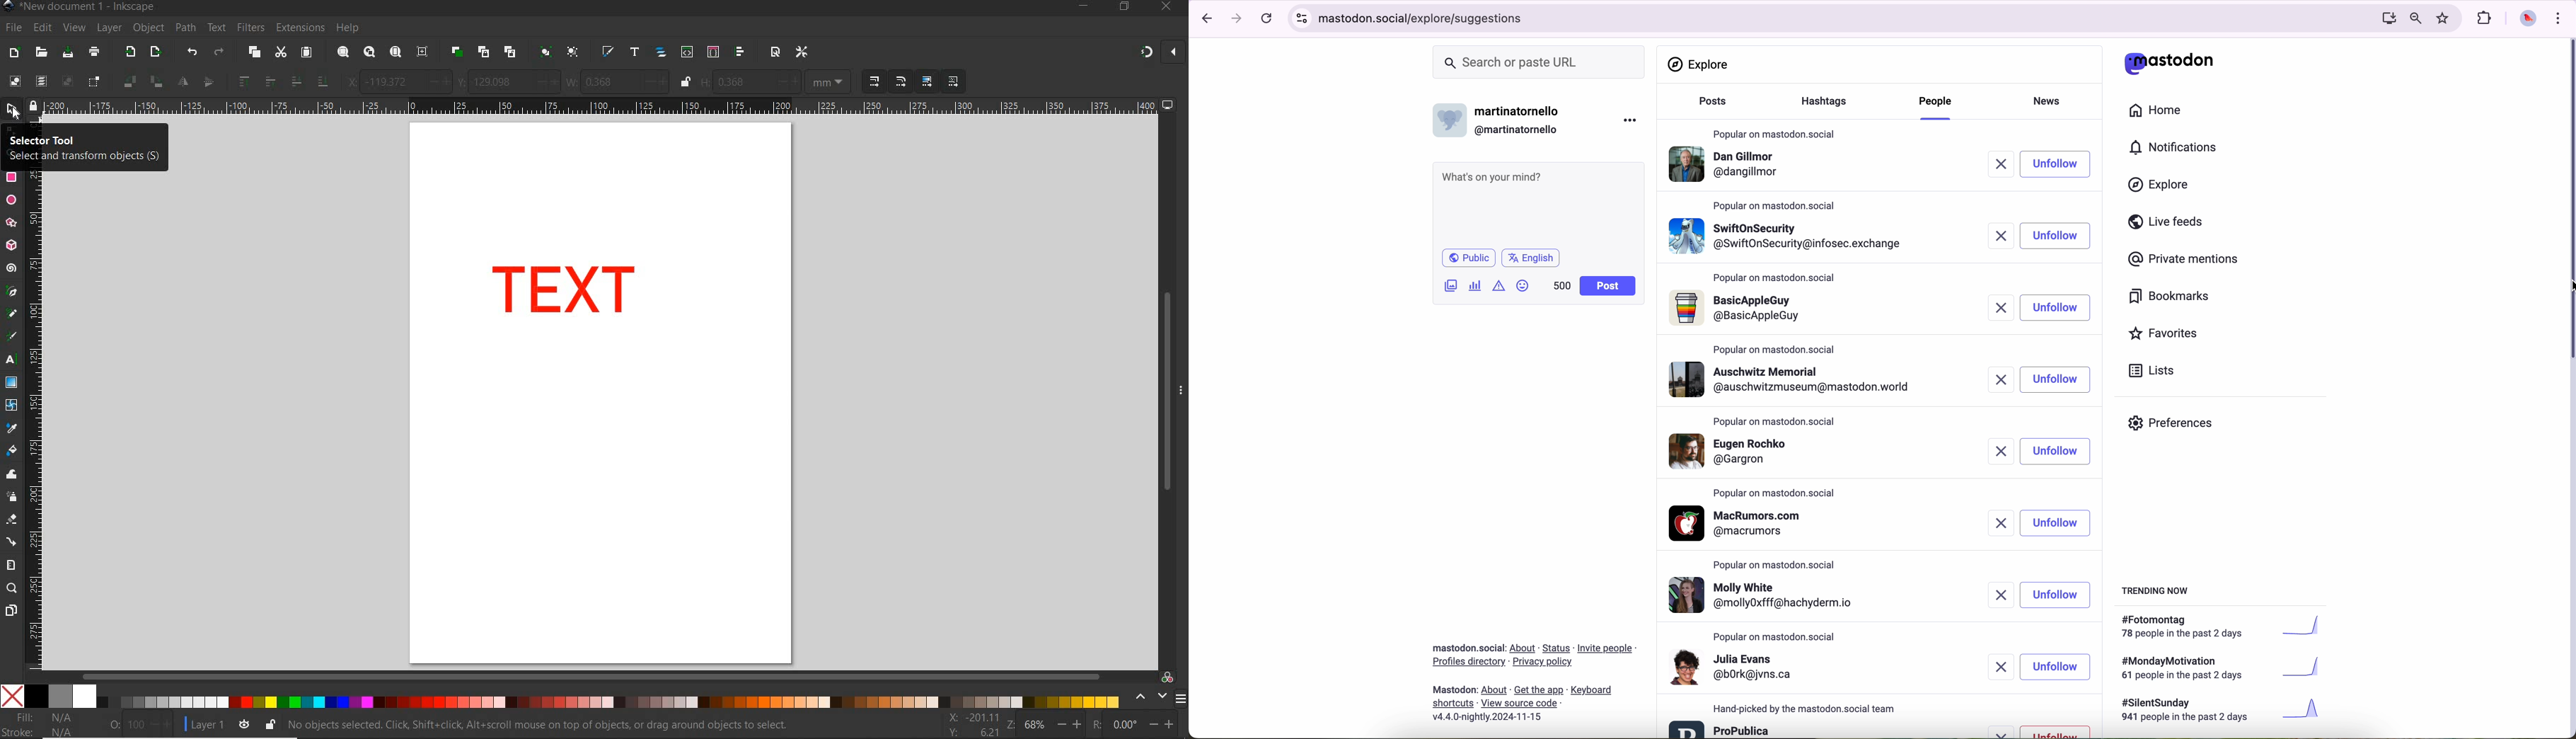 This screenshot has height=756, width=2576. I want to click on SCALING, so click(888, 82).